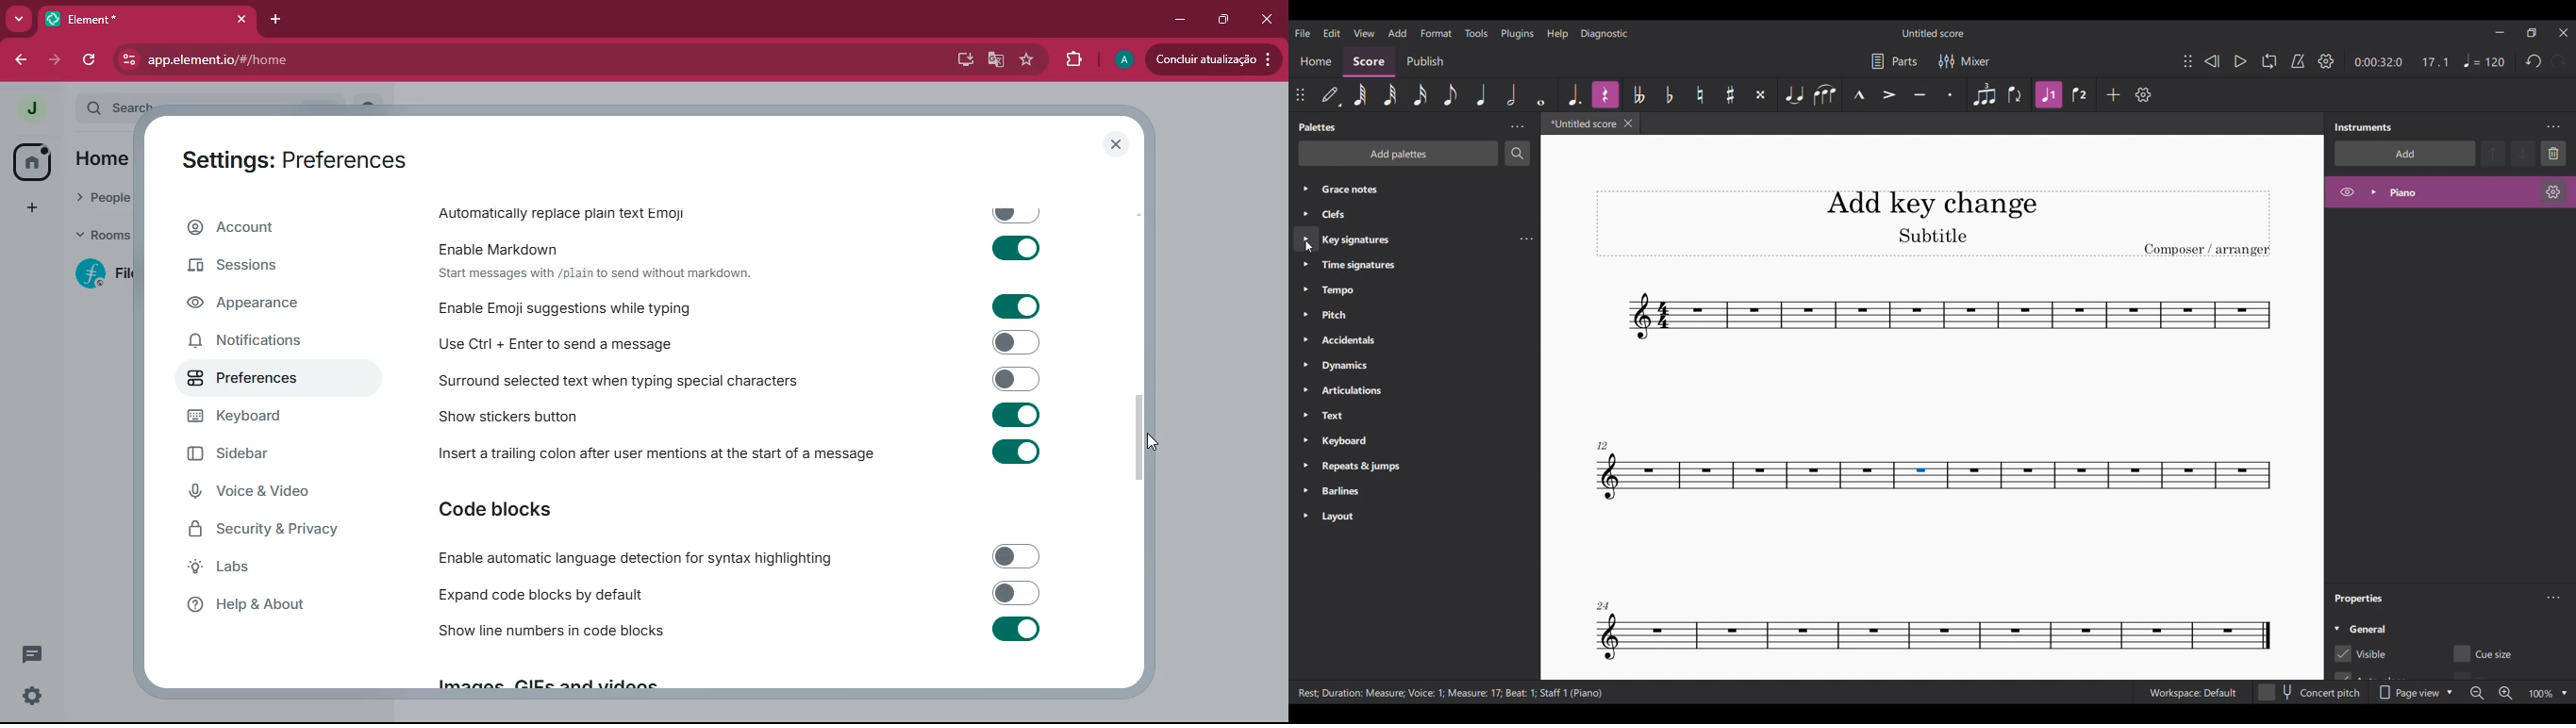 The width and height of the screenshot is (2576, 728). I want to click on add, so click(31, 207).